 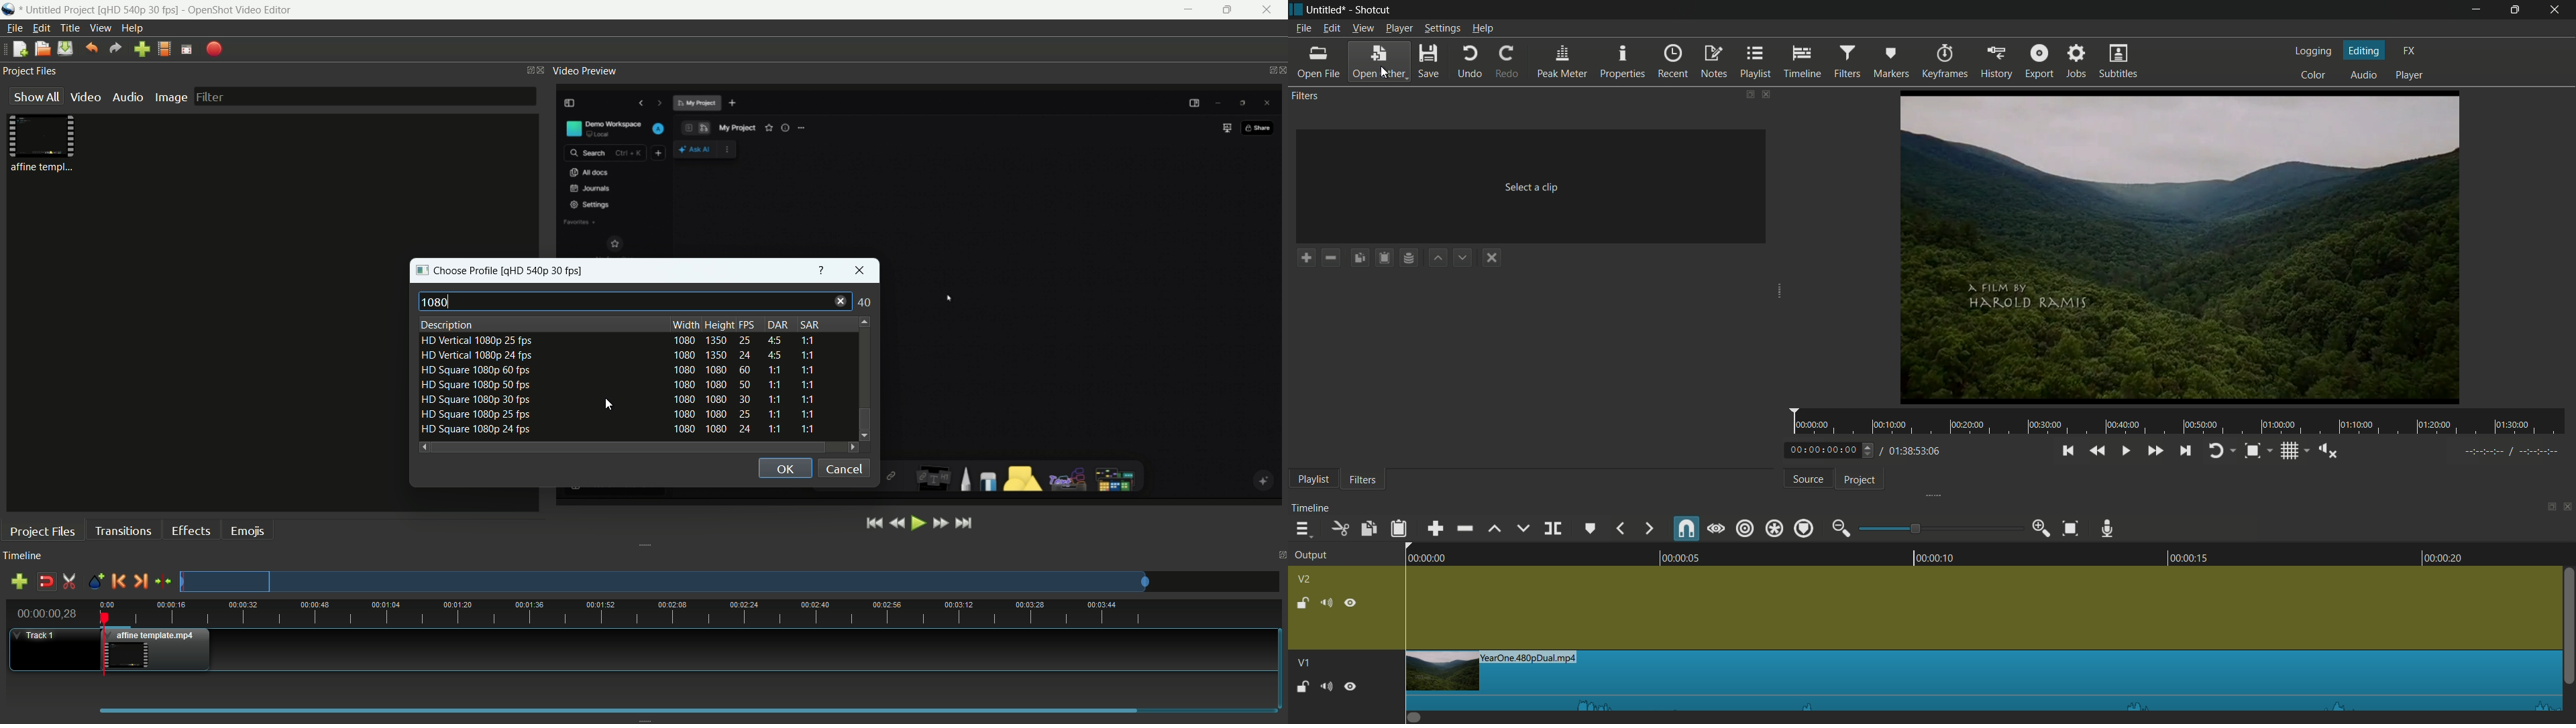 What do you see at coordinates (96, 583) in the screenshot?
I see `create marker` at bounding box center [96, 583].